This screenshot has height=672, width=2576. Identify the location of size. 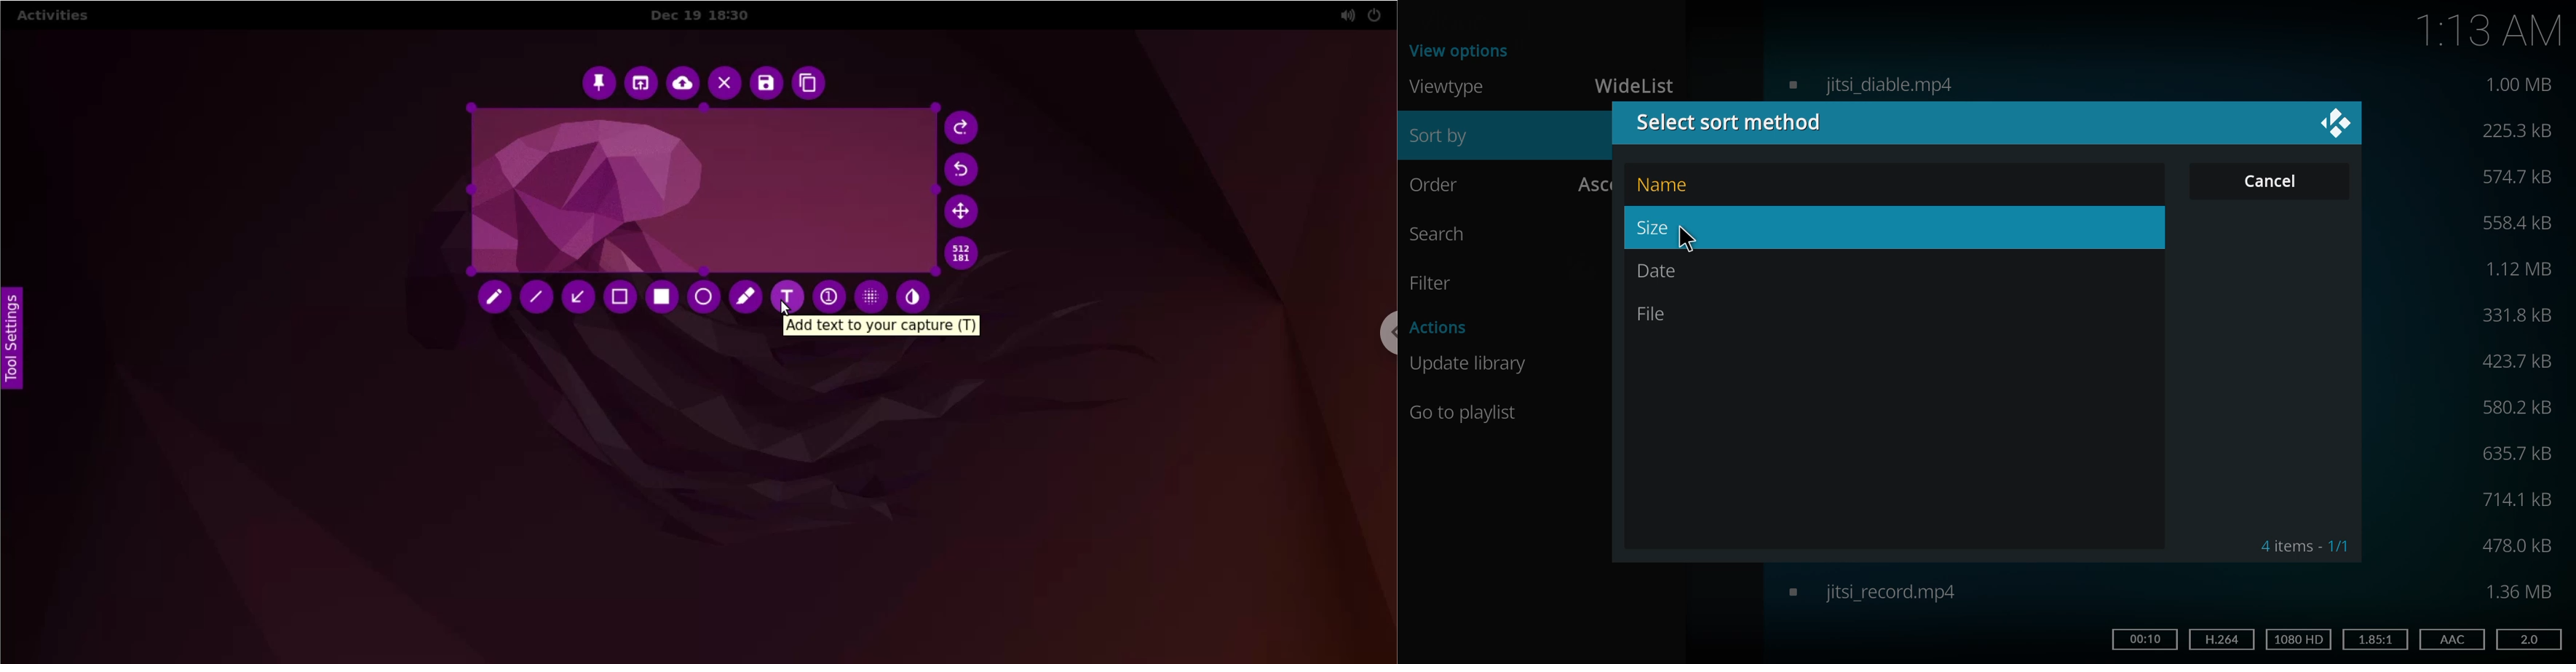
(2511, 180).